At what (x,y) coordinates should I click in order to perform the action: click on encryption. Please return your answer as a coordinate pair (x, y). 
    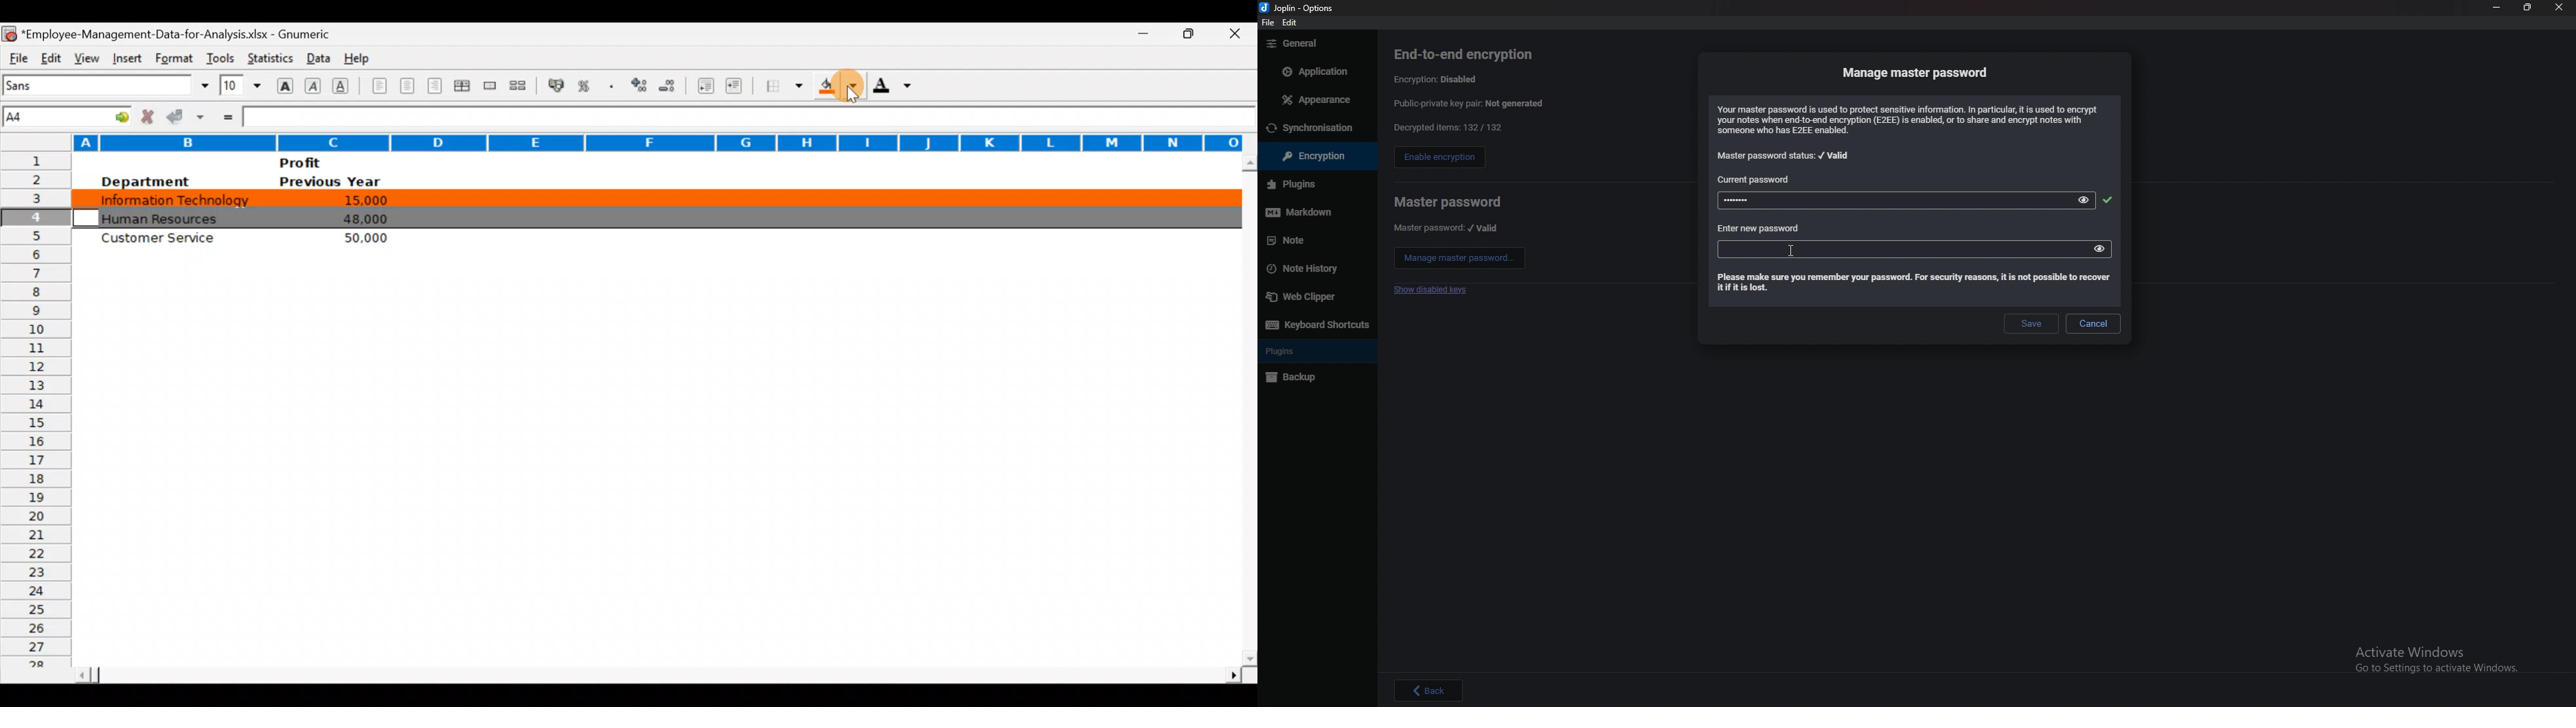
    Looking at the image, I should click on (1310, 157).